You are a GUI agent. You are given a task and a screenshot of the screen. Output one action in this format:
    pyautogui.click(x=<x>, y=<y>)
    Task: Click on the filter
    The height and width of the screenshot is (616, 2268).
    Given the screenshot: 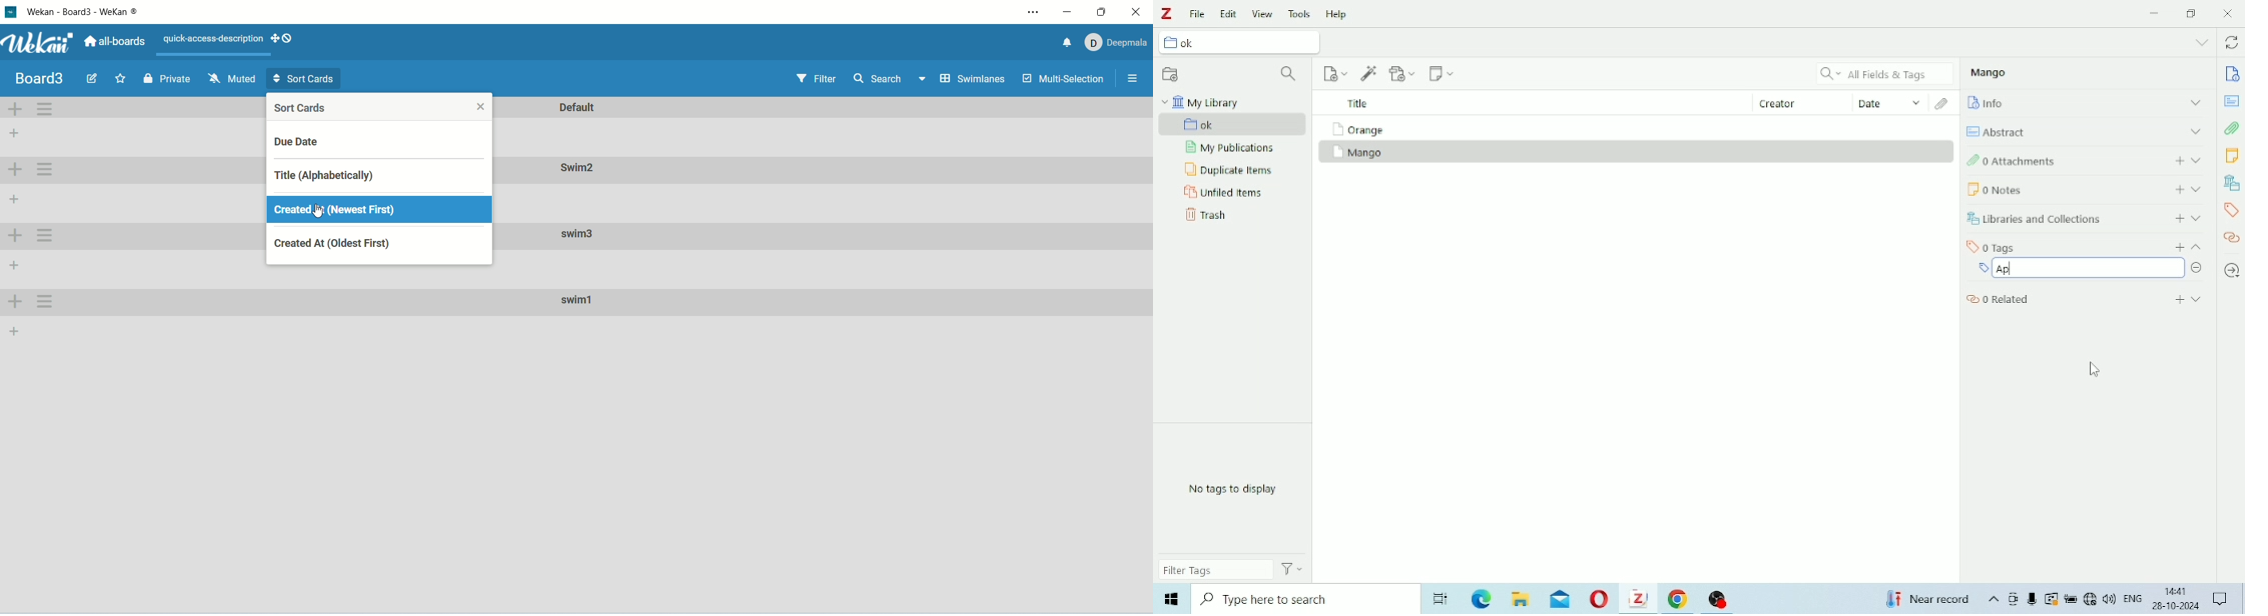 What is the action you would take?
    pyautogui.click(x=818, y=81)
    